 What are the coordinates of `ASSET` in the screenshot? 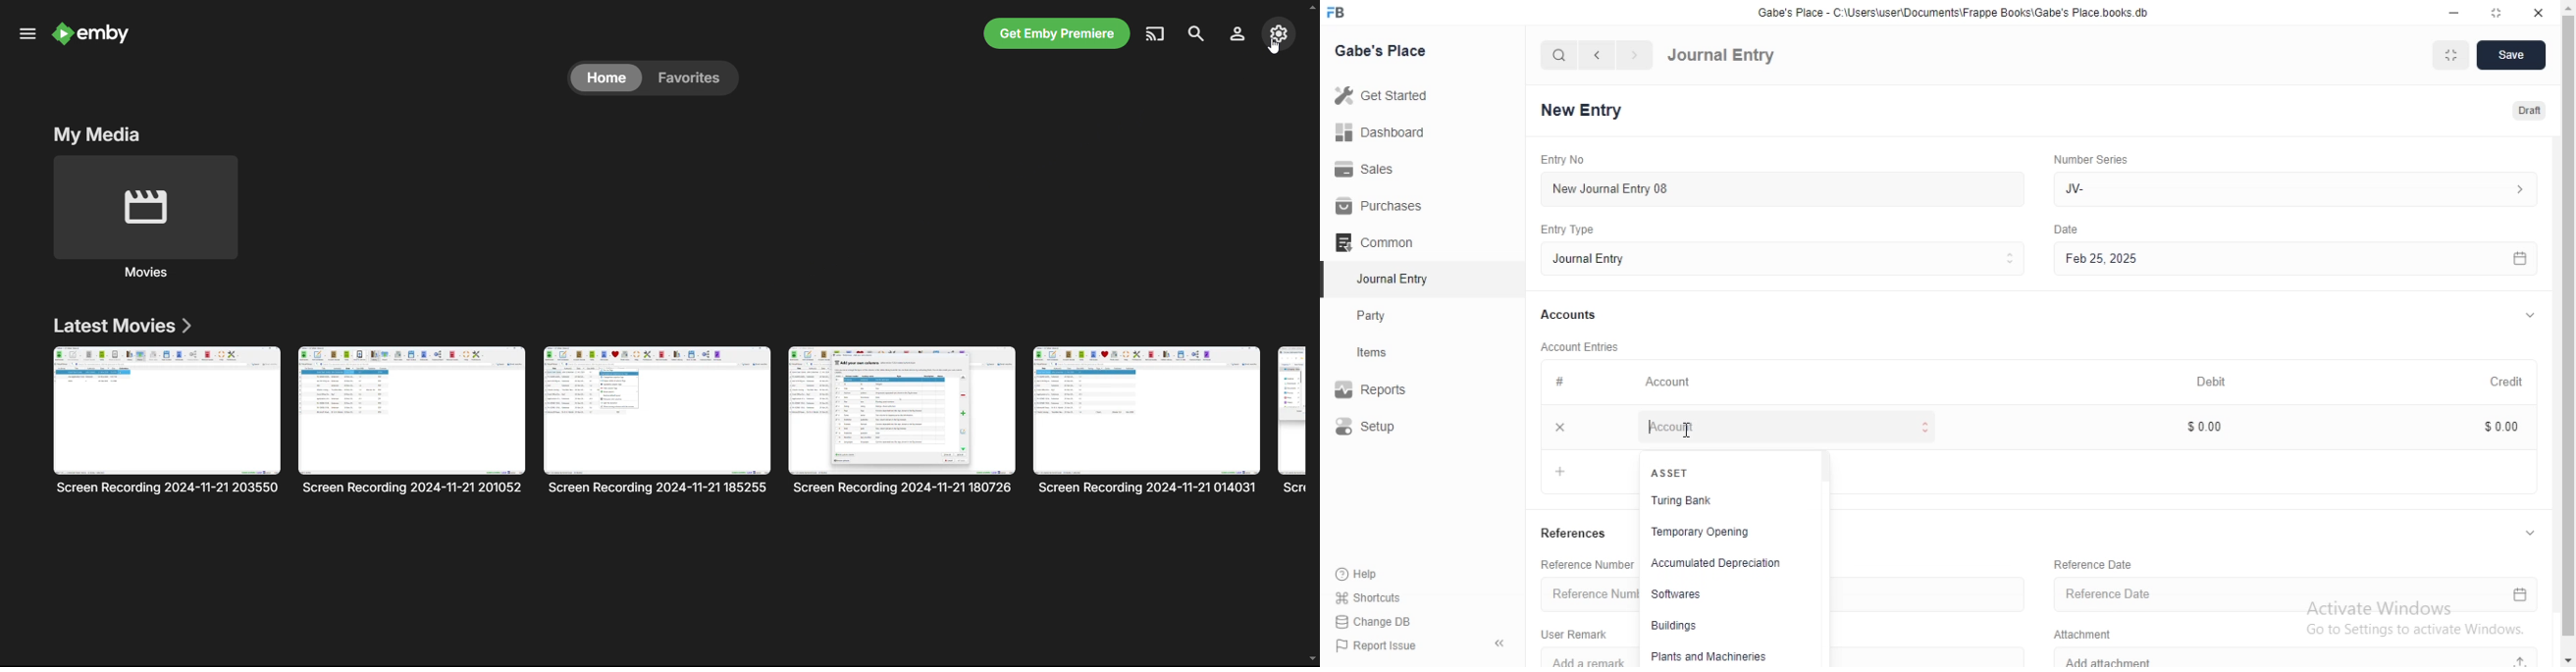 It's located at (1667, 472).